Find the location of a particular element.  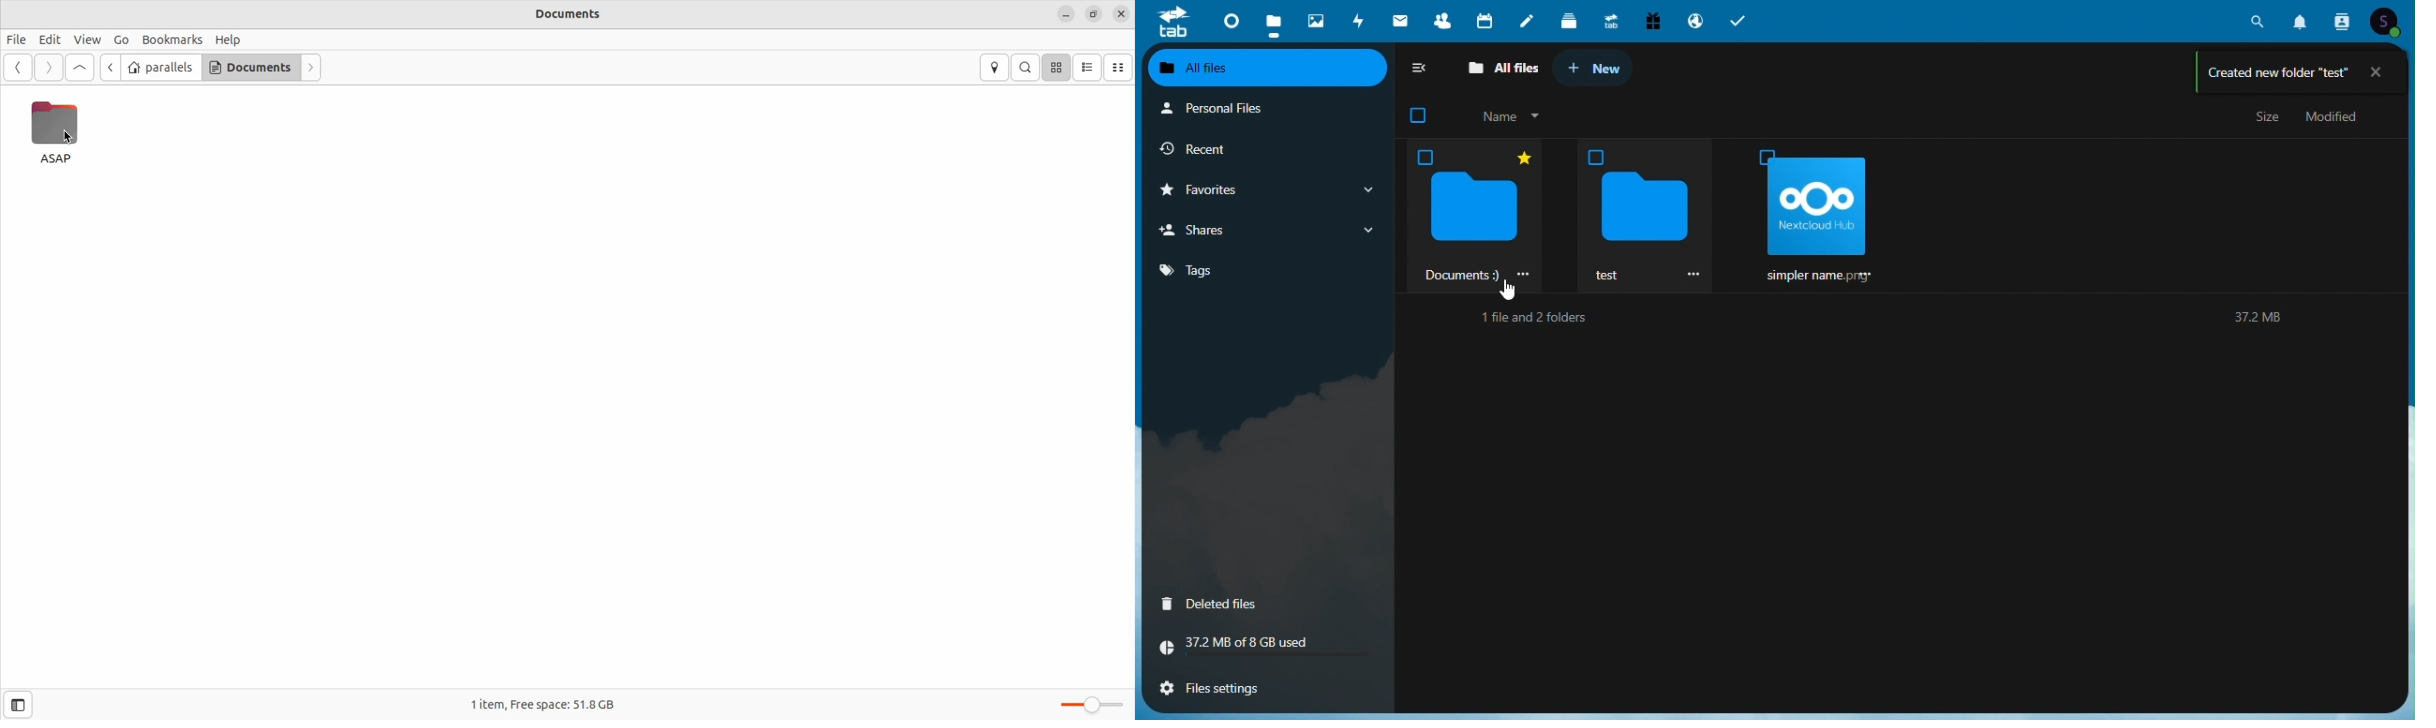

Account icon is located at coordinates (2390, 20).